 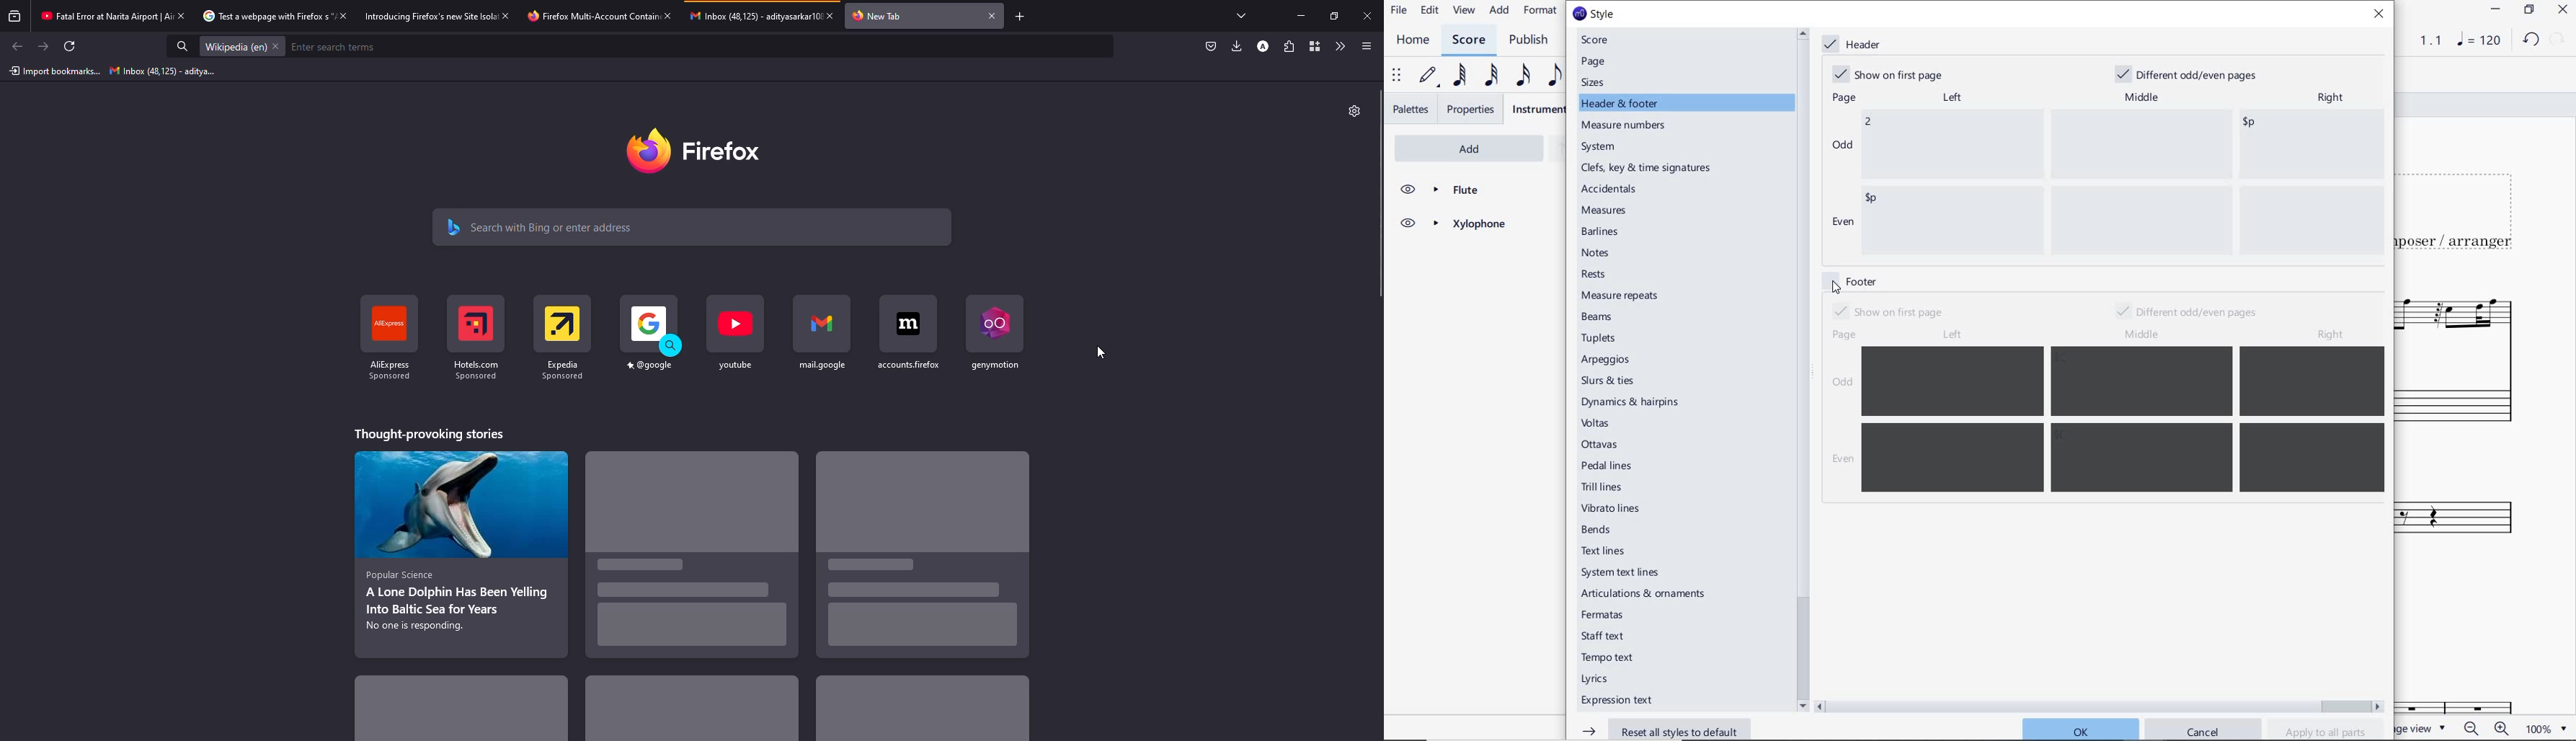 I want to click on ottavas, so click(x=1601, y=444).